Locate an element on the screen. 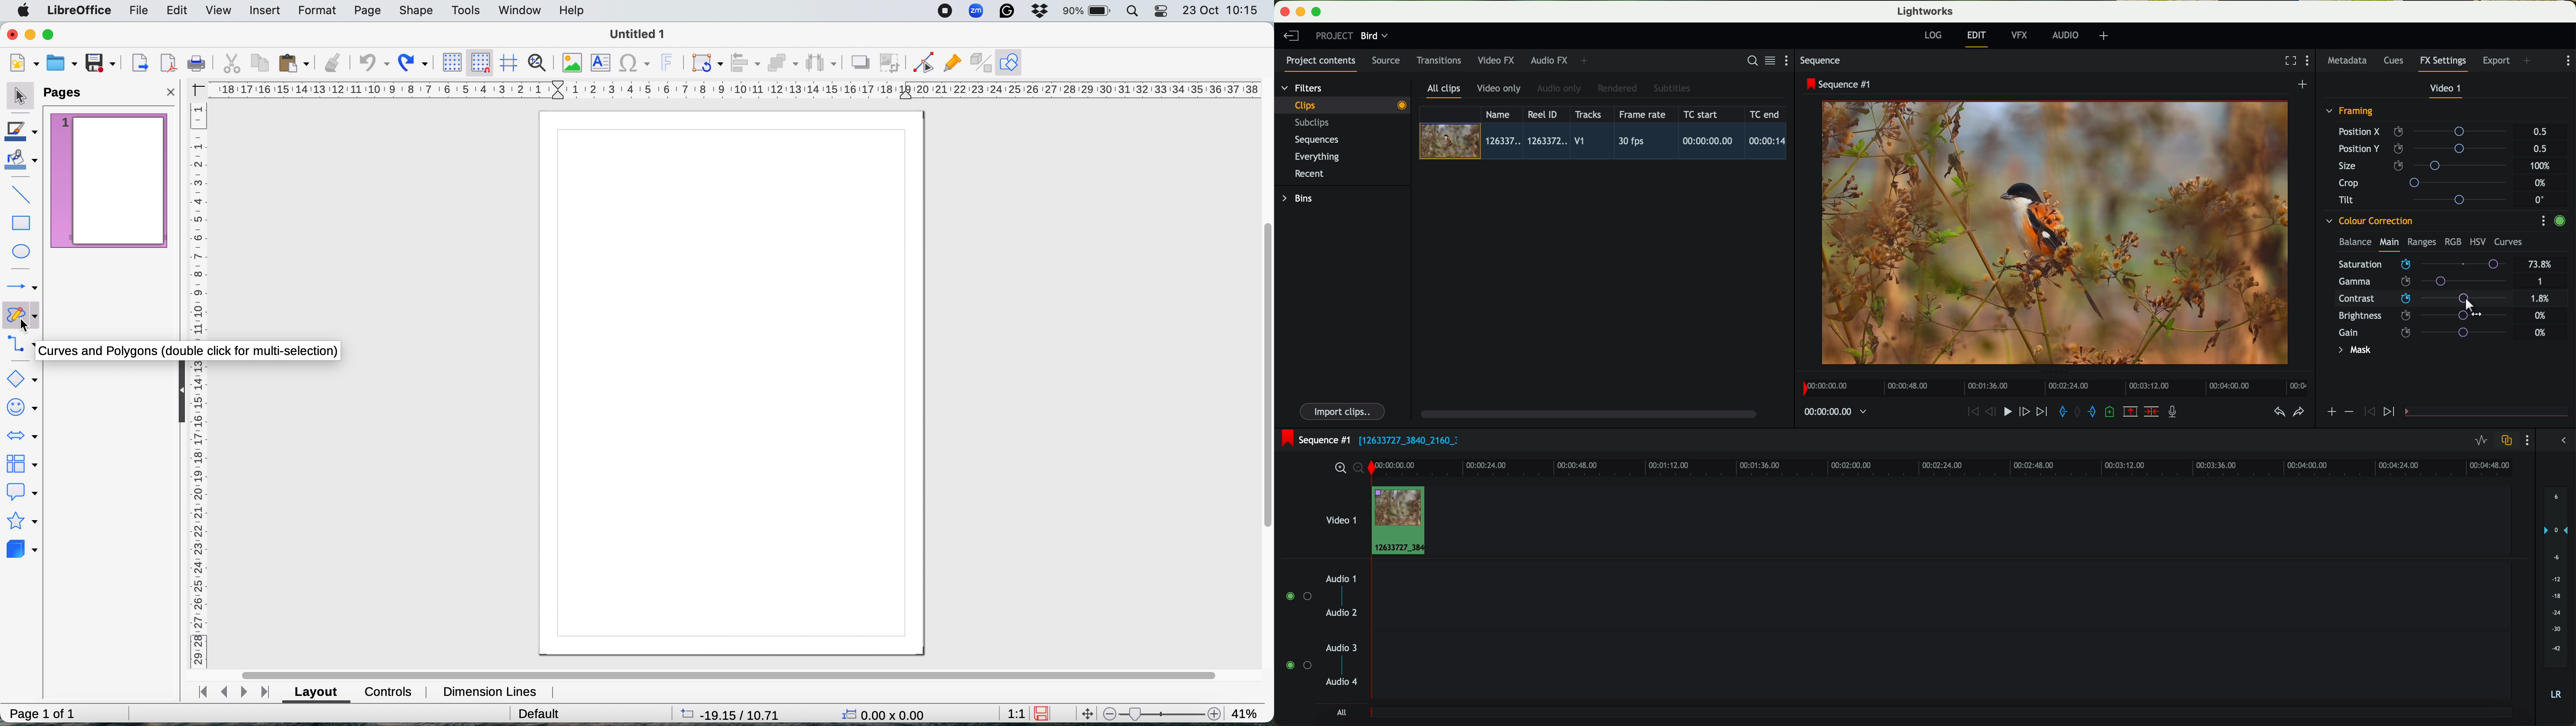  mask is located at coordinates (2353, 351).